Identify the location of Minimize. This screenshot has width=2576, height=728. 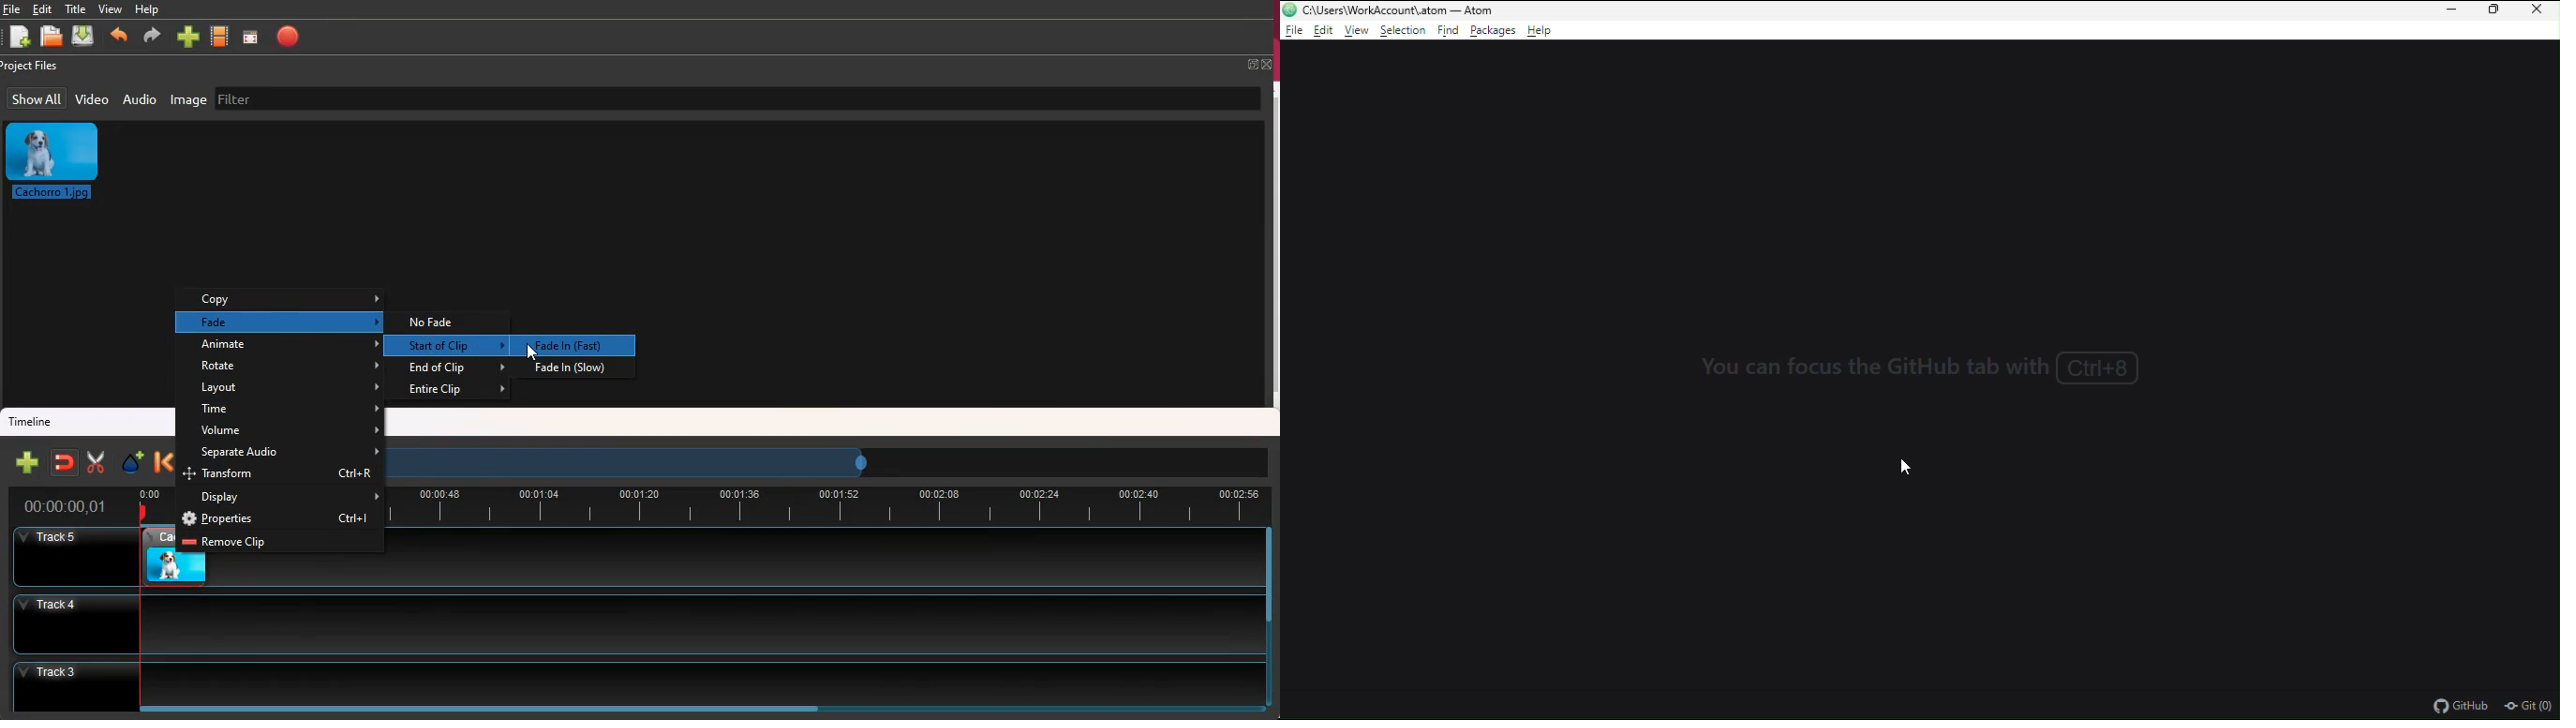
(2448, 11).